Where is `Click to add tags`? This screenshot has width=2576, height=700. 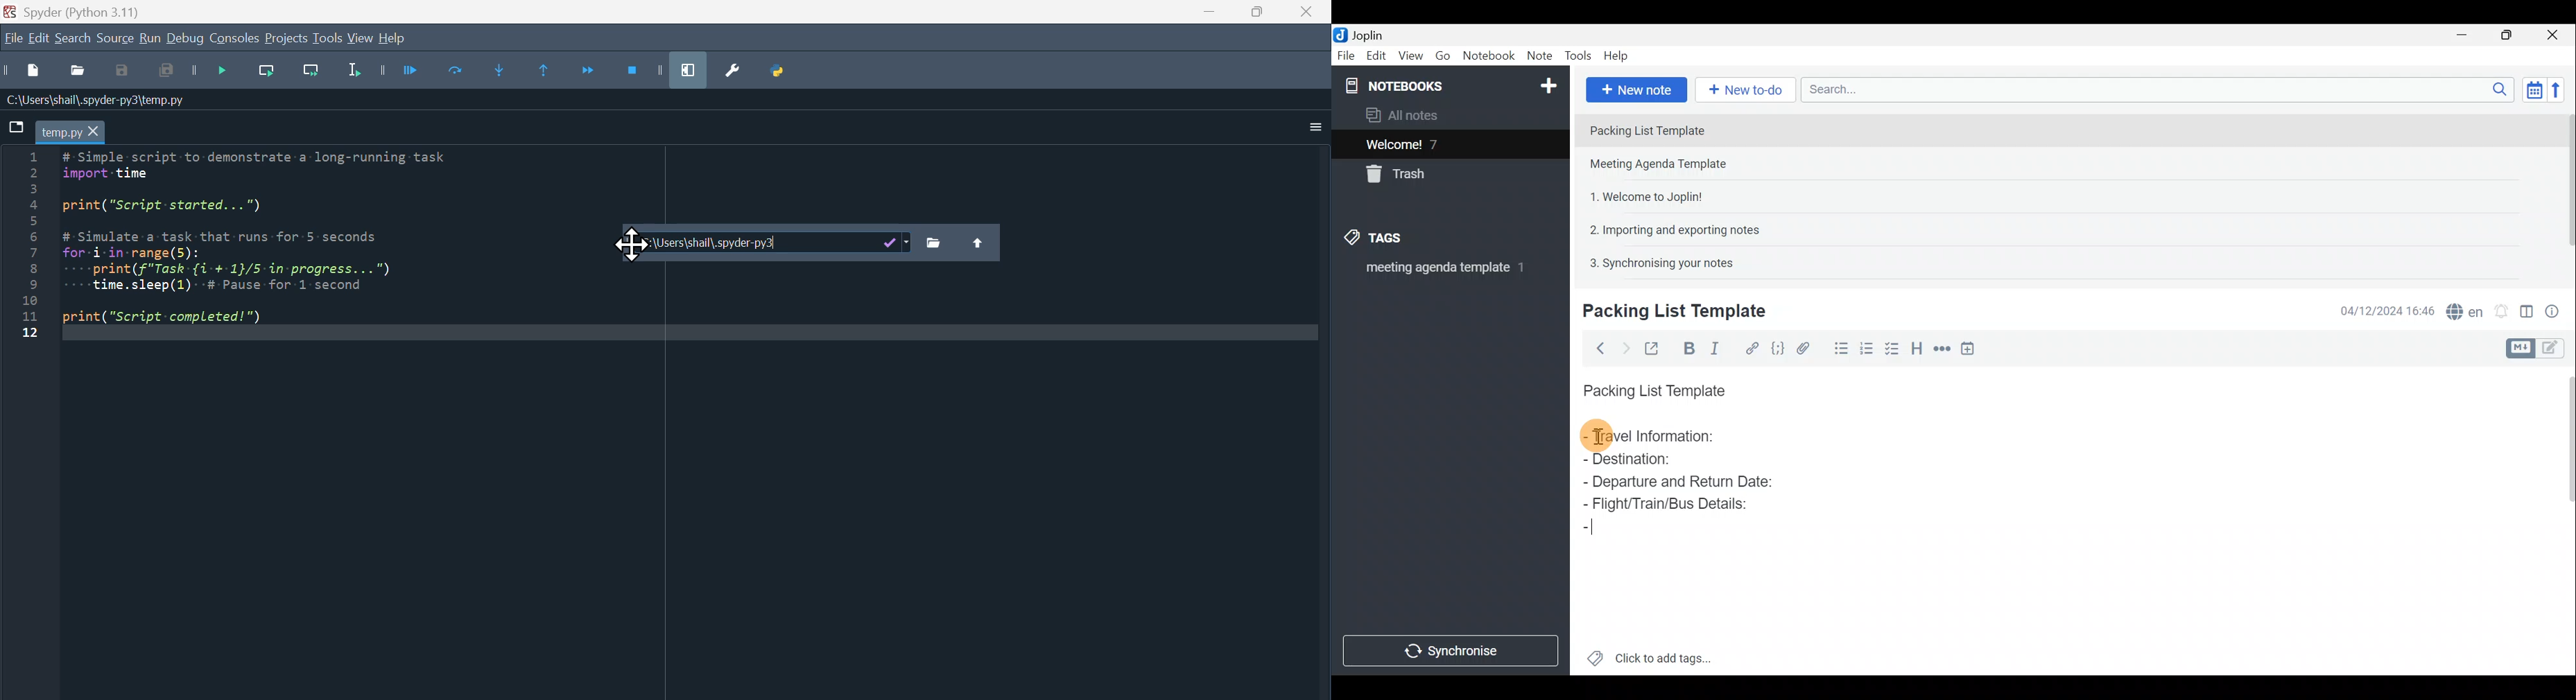
Click to add tags is located at coordinates (1650, 655).